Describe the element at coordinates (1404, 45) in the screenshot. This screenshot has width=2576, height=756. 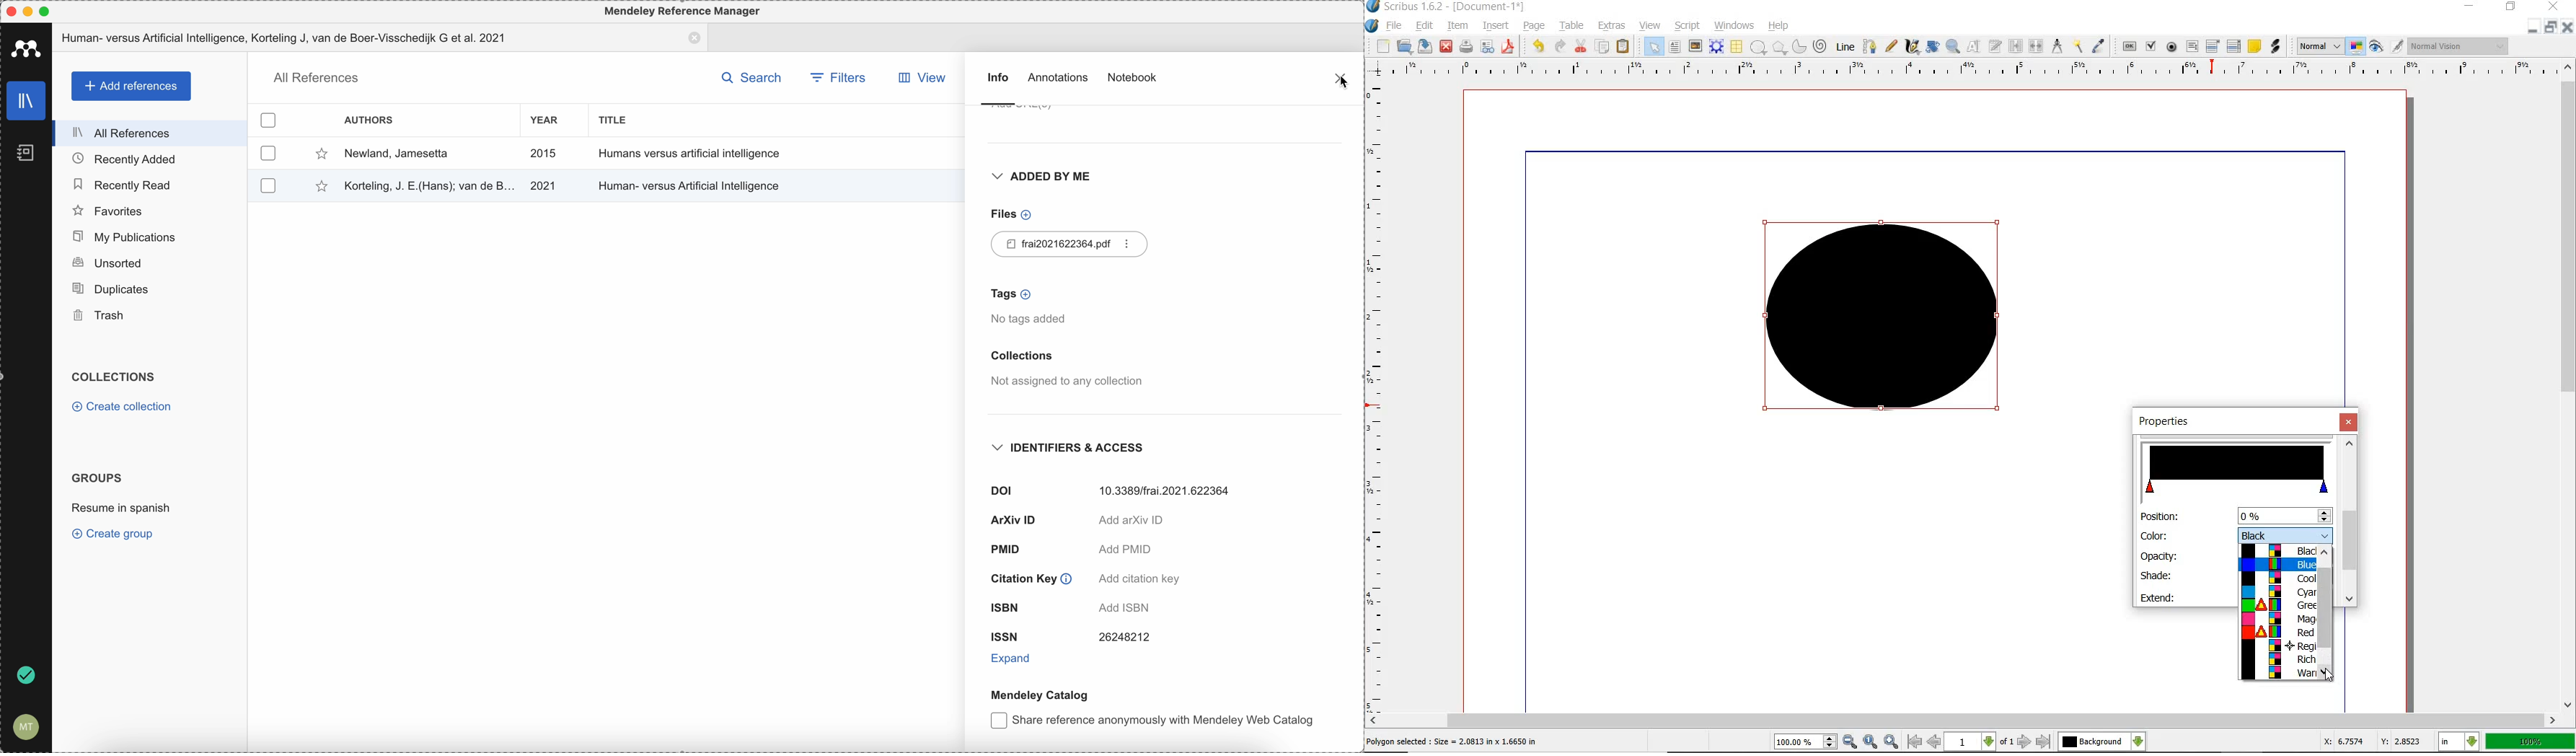
I see `OPEN` at that location.